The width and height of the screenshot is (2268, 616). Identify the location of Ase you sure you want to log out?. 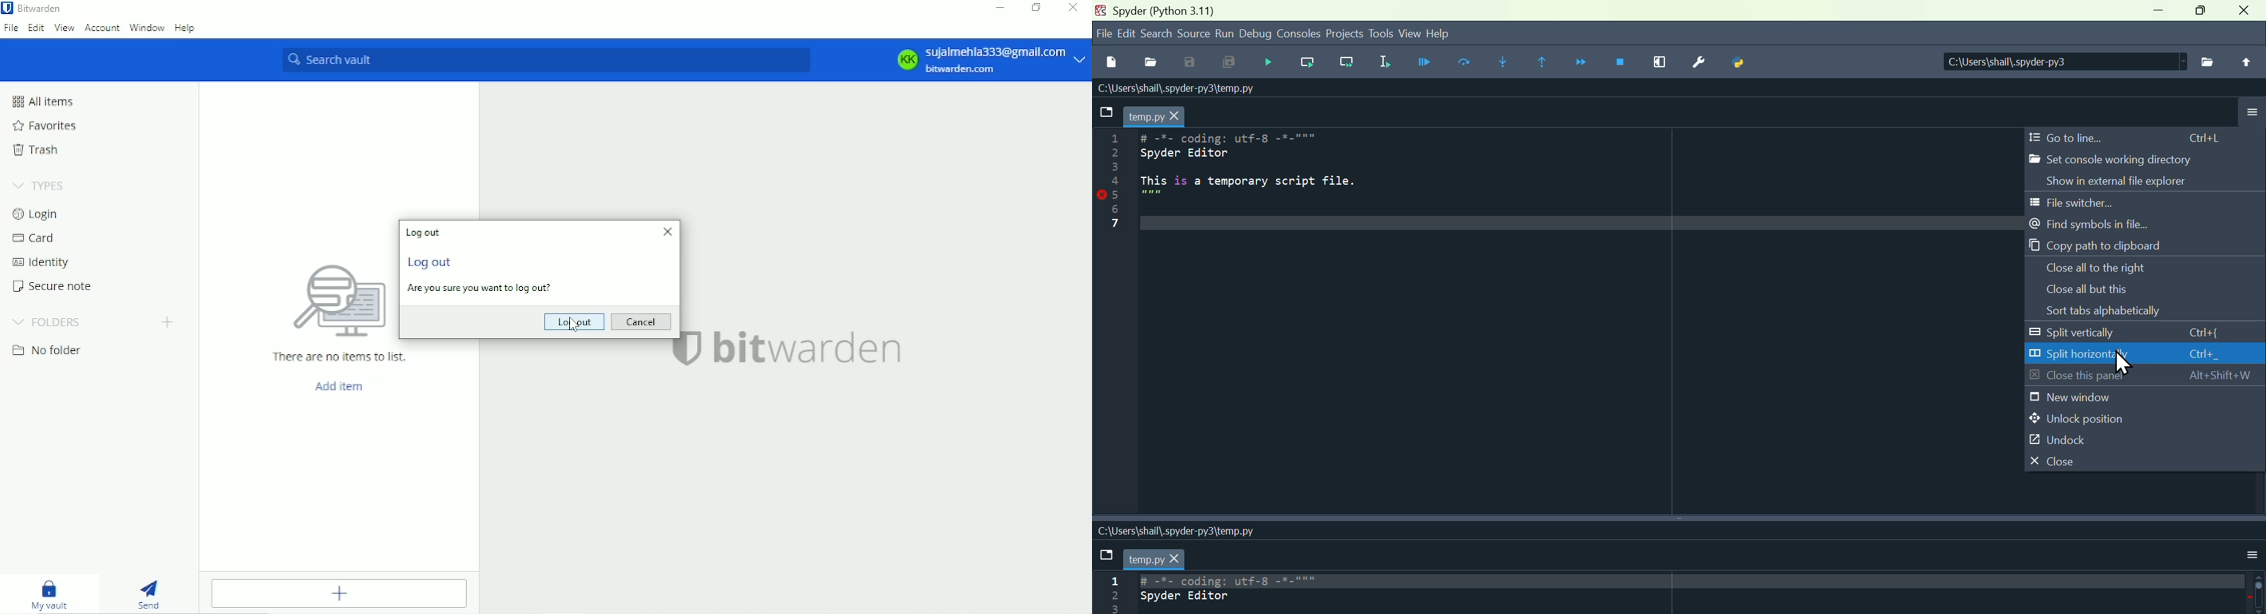
(481, 289).